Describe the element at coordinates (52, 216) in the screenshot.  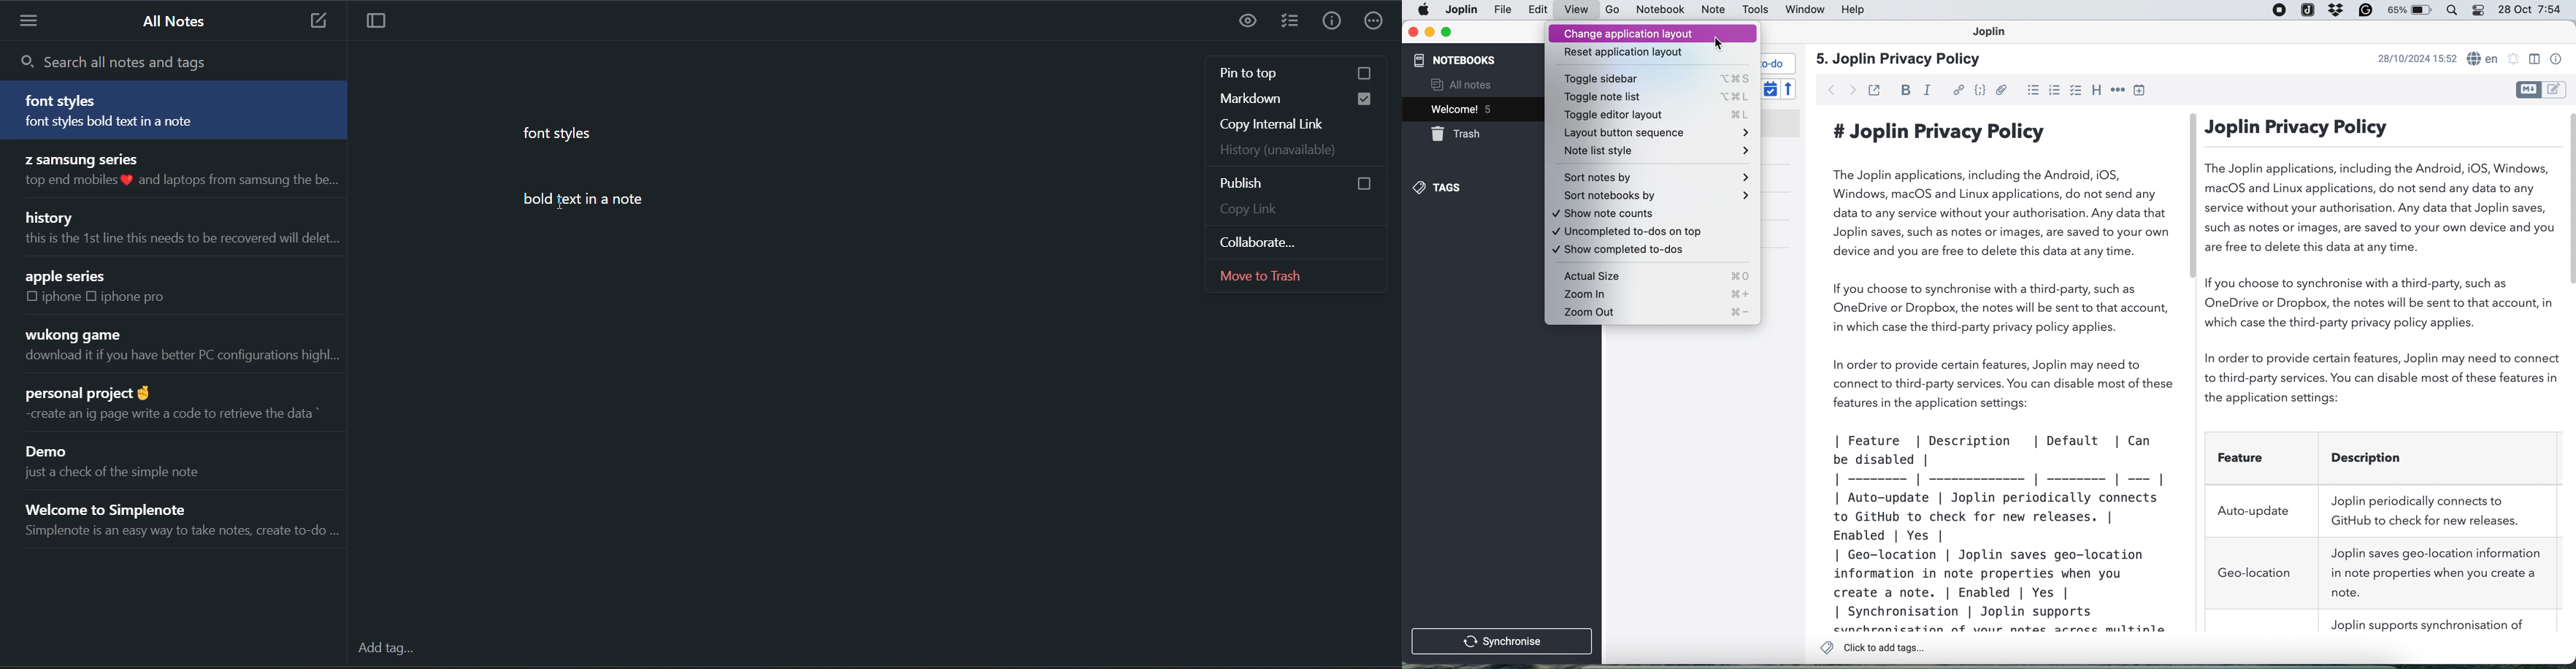
I see `history` at that location.